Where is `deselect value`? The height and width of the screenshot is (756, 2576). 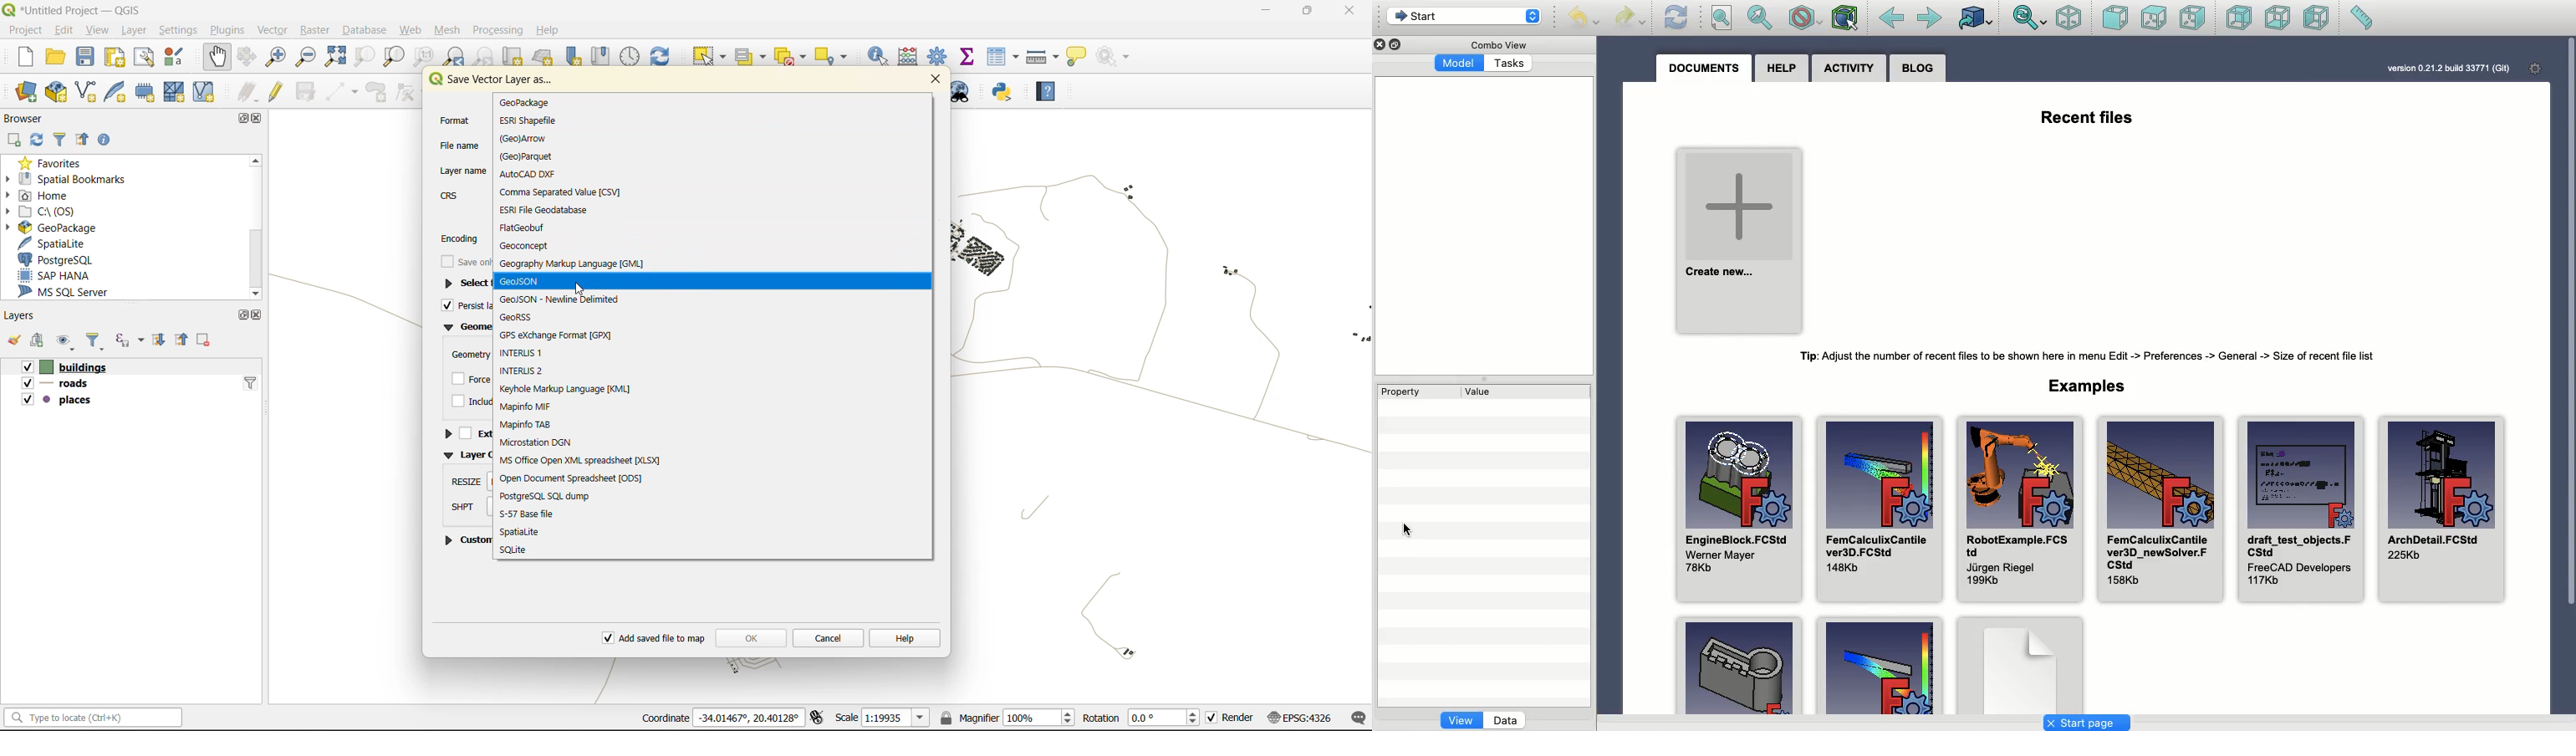
deselect value is located at coordinates (794, 57).